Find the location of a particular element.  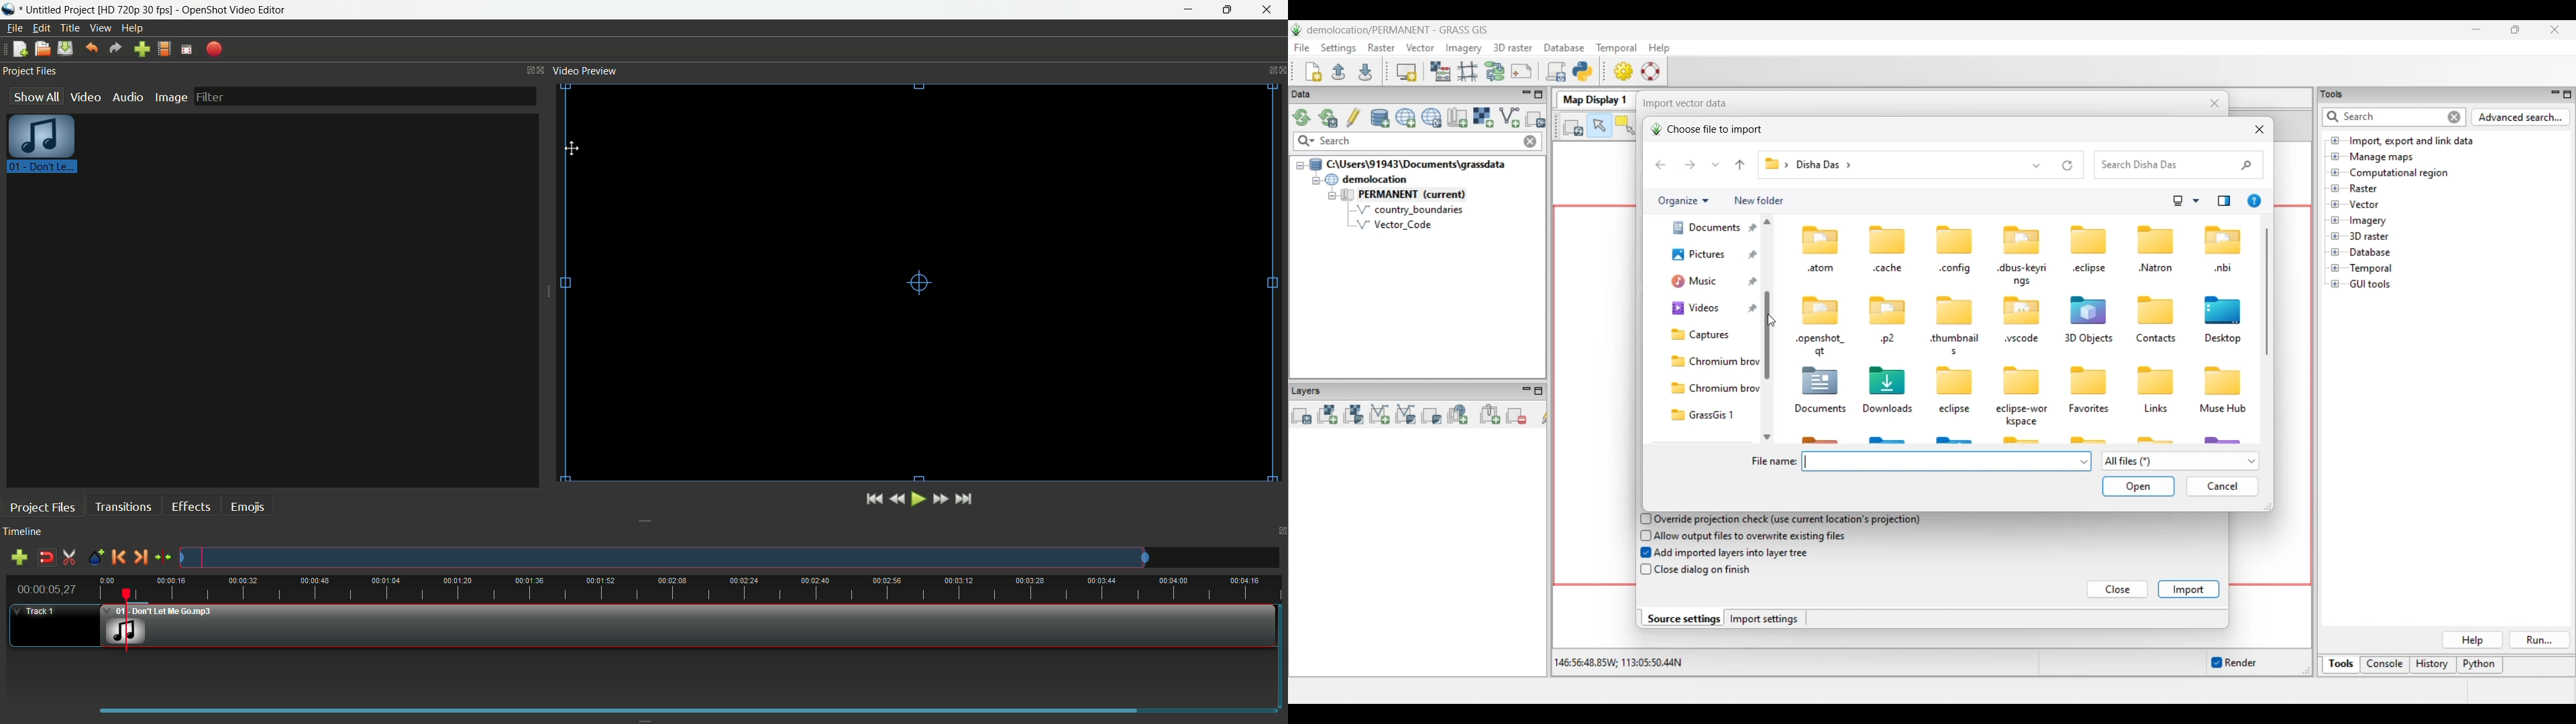

create marker is located at coordinates (94, 558).